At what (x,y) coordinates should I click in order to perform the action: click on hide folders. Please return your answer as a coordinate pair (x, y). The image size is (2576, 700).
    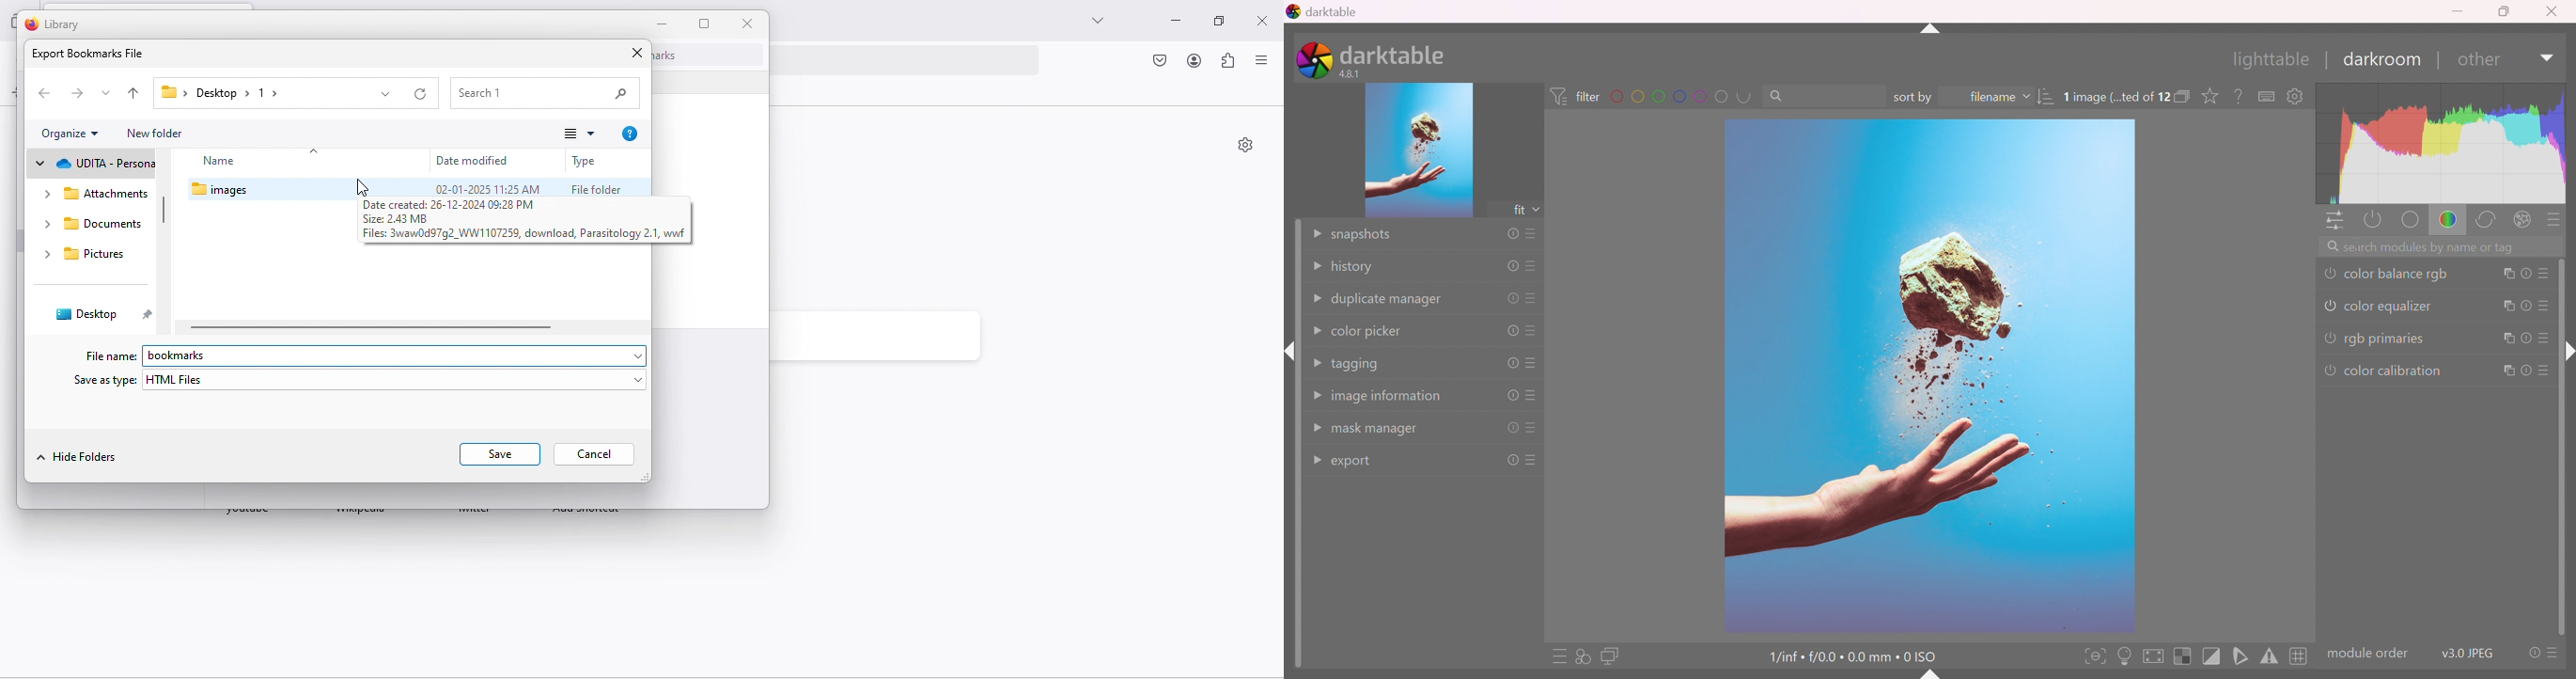
    Looking at the image, I should click on (79, 458).